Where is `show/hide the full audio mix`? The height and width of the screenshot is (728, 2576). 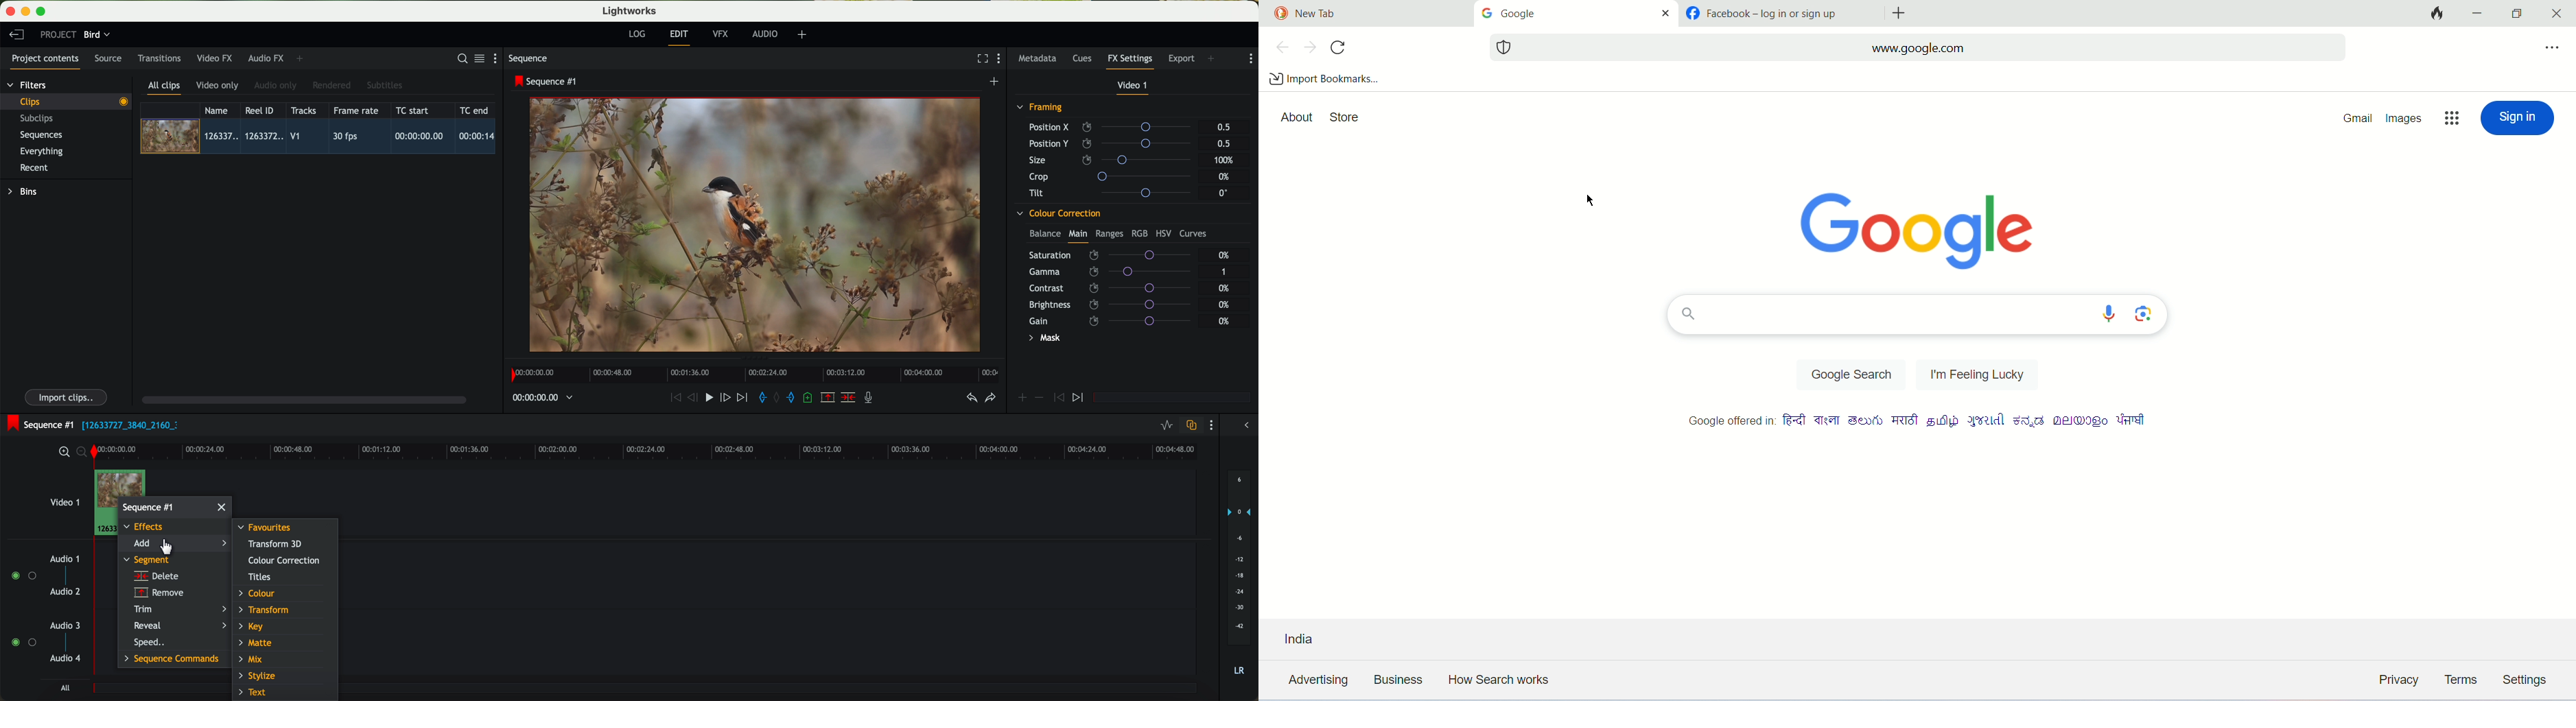 show/hide the full audio mix is located at coordinates (1244, 425).